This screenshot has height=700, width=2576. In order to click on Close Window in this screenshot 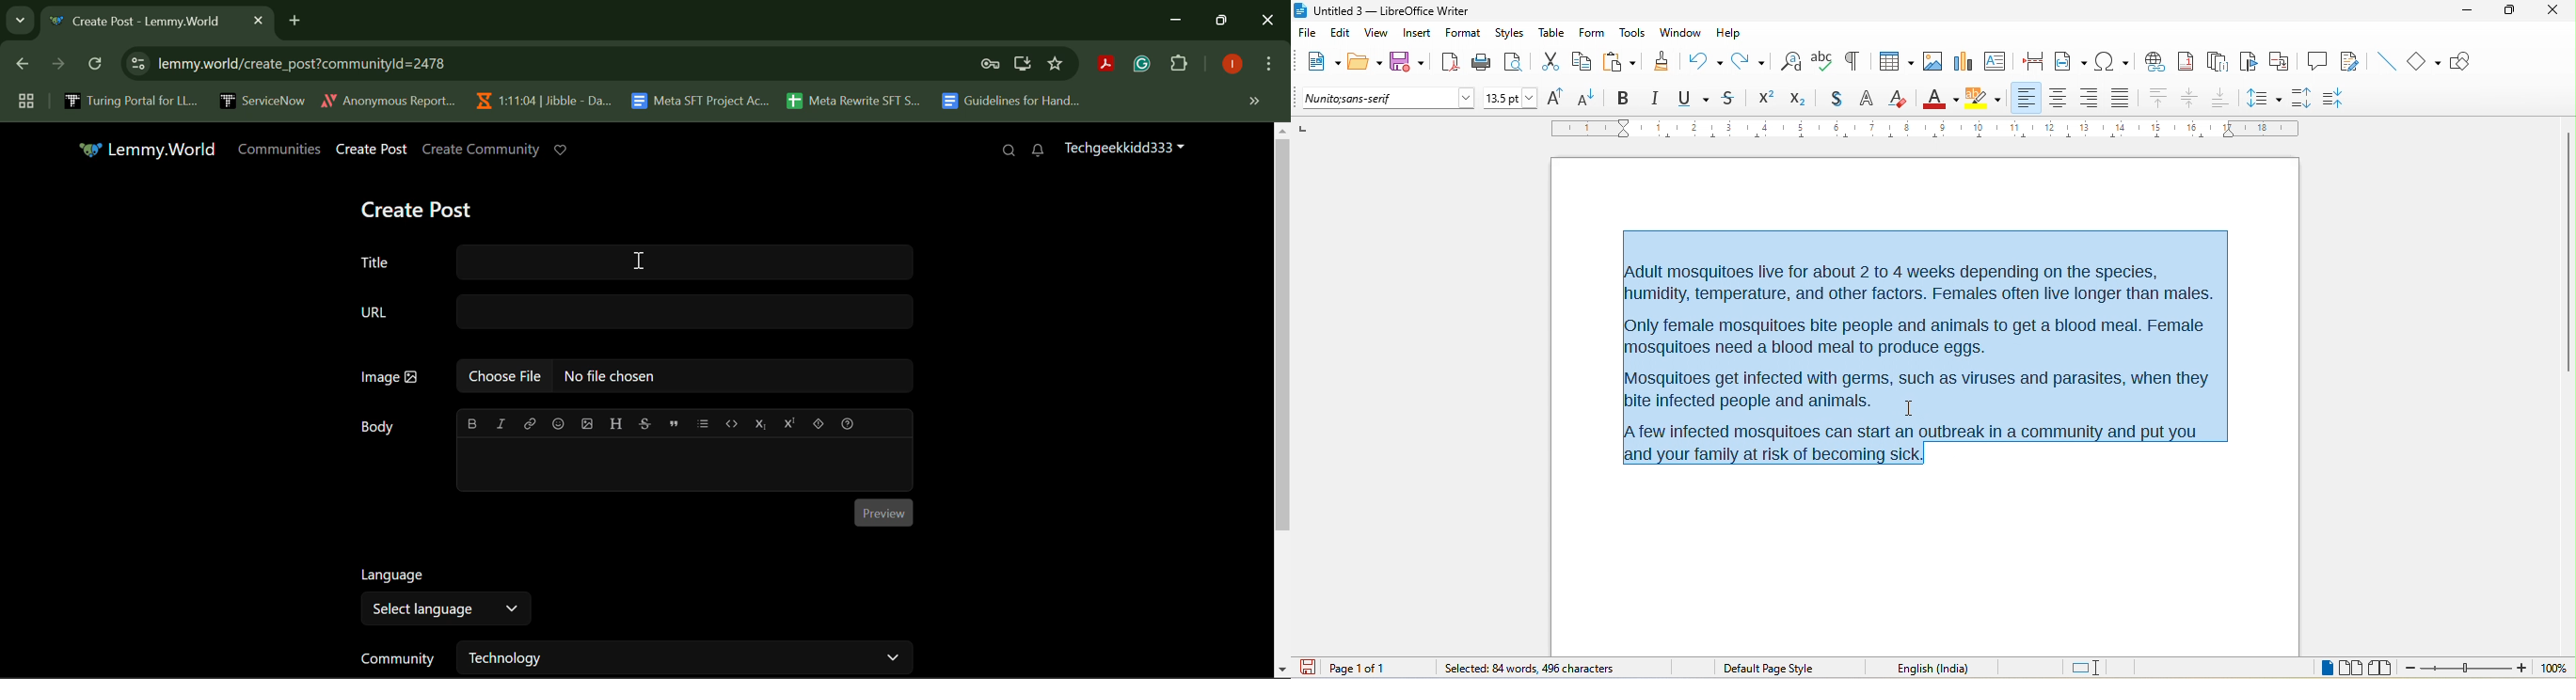, I will do `click(1268, 22)`.